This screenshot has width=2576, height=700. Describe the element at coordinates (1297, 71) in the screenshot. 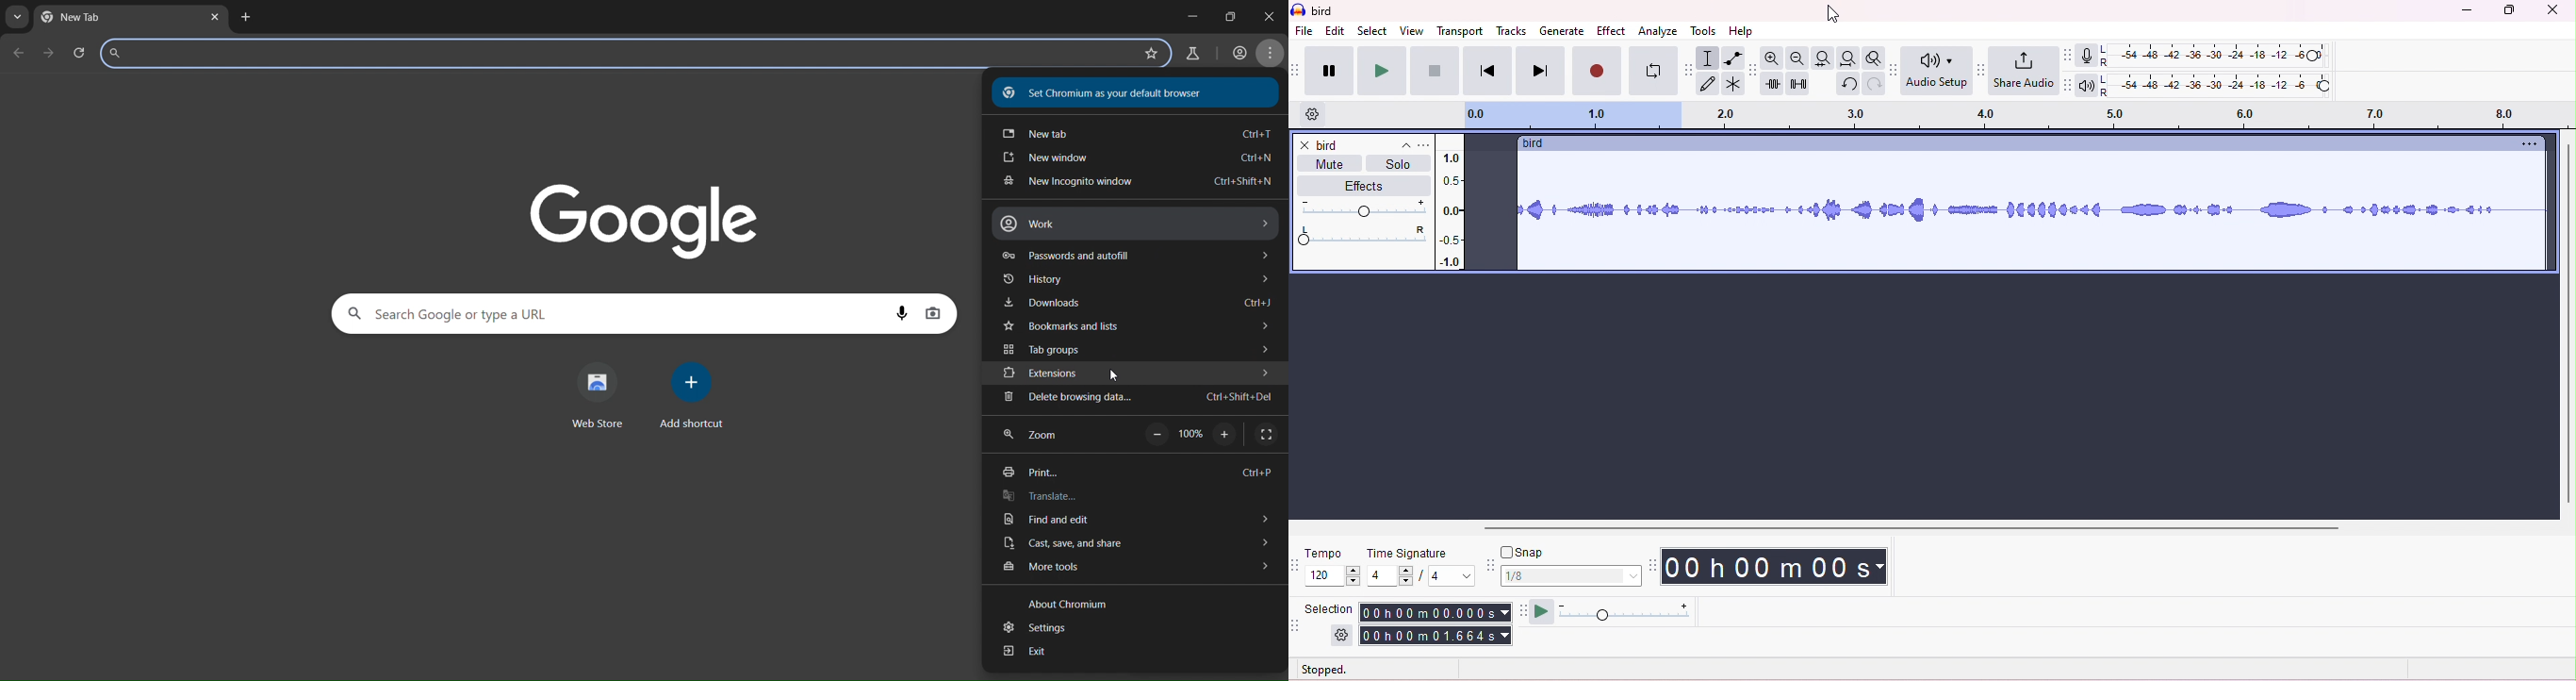

I see `transport tool` at that location.